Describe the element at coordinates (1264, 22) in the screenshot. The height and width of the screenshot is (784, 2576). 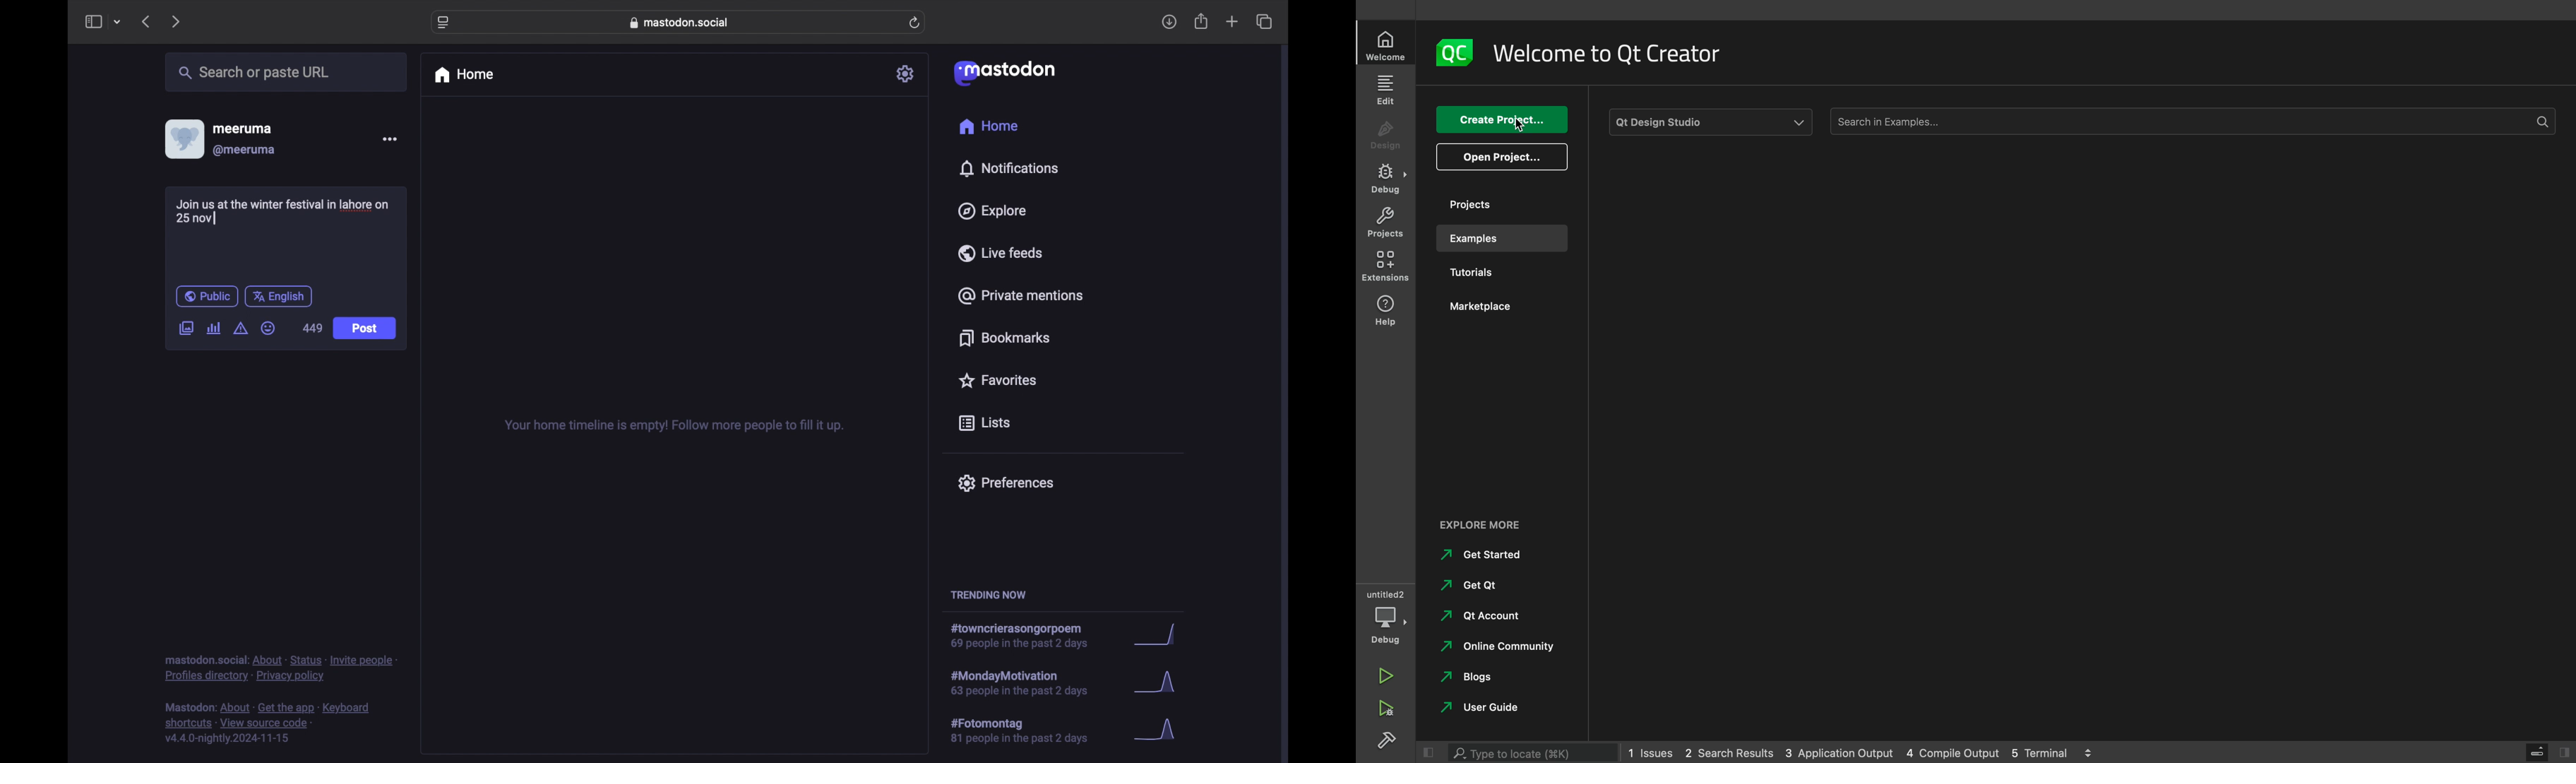
I see `show tab overview` at that location.